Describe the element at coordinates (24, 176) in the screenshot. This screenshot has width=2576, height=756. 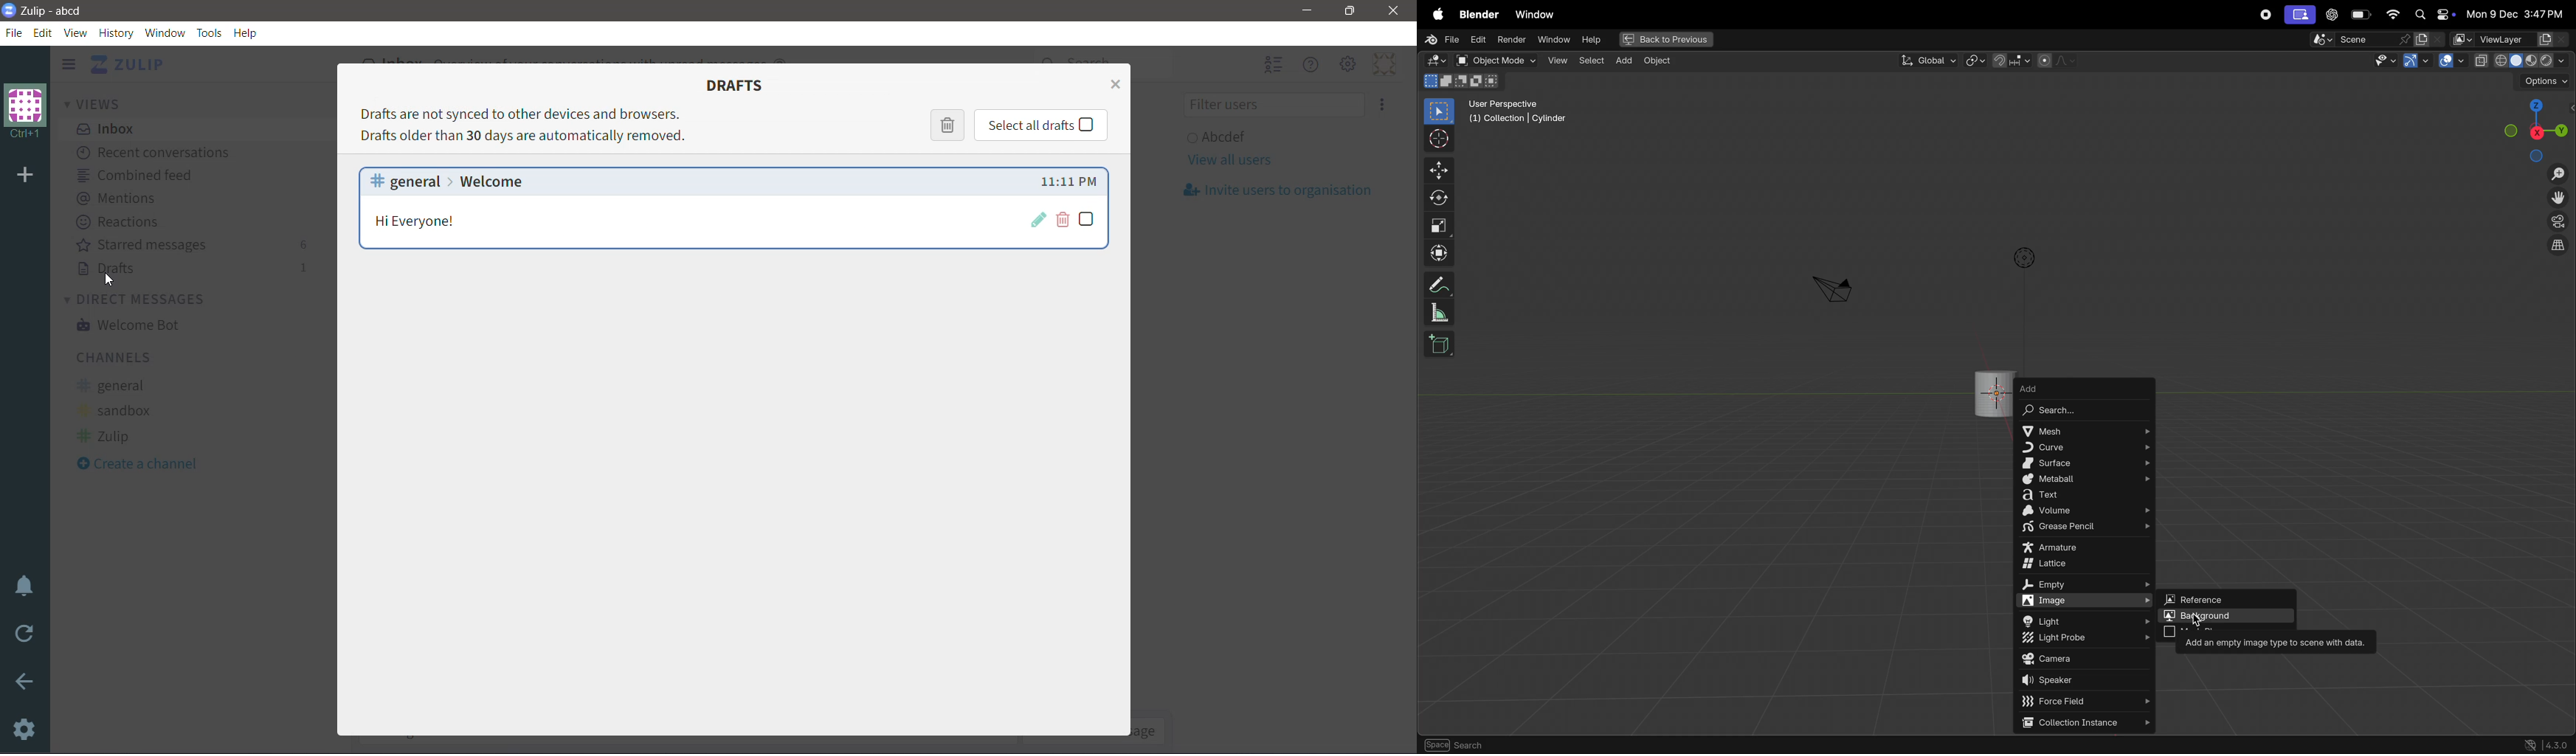
I see `Add organization` at that location.